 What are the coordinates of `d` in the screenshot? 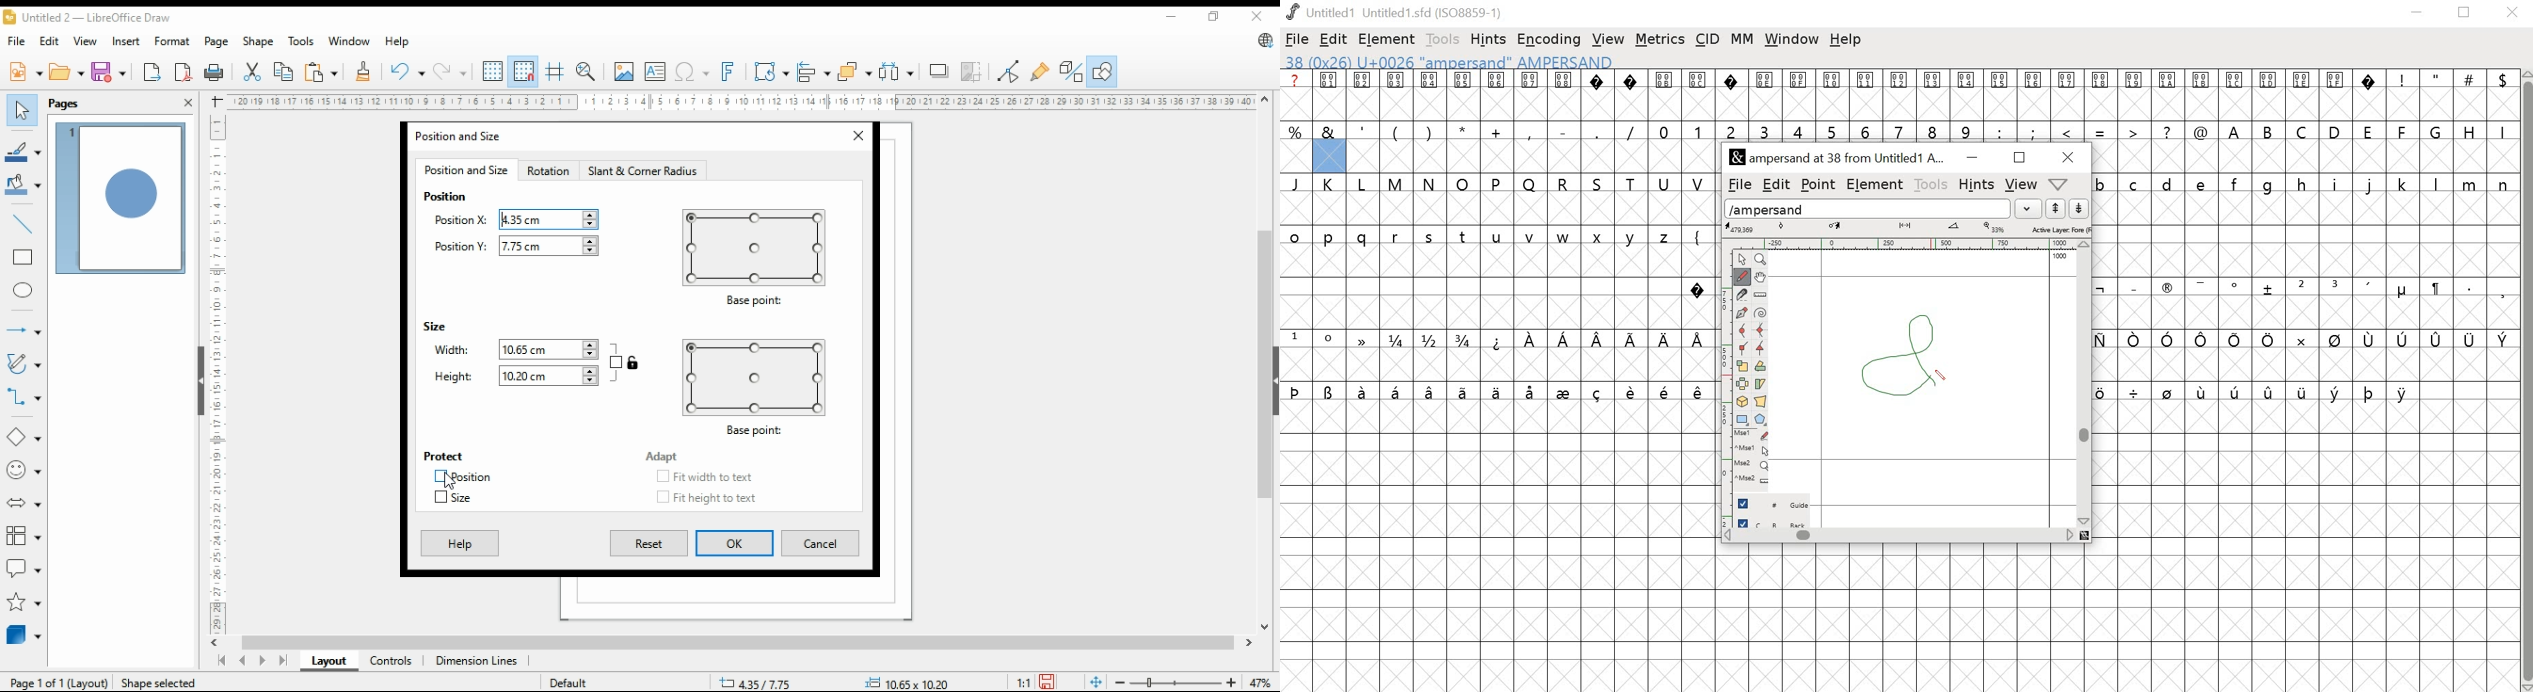 It's located at (2168, 184).